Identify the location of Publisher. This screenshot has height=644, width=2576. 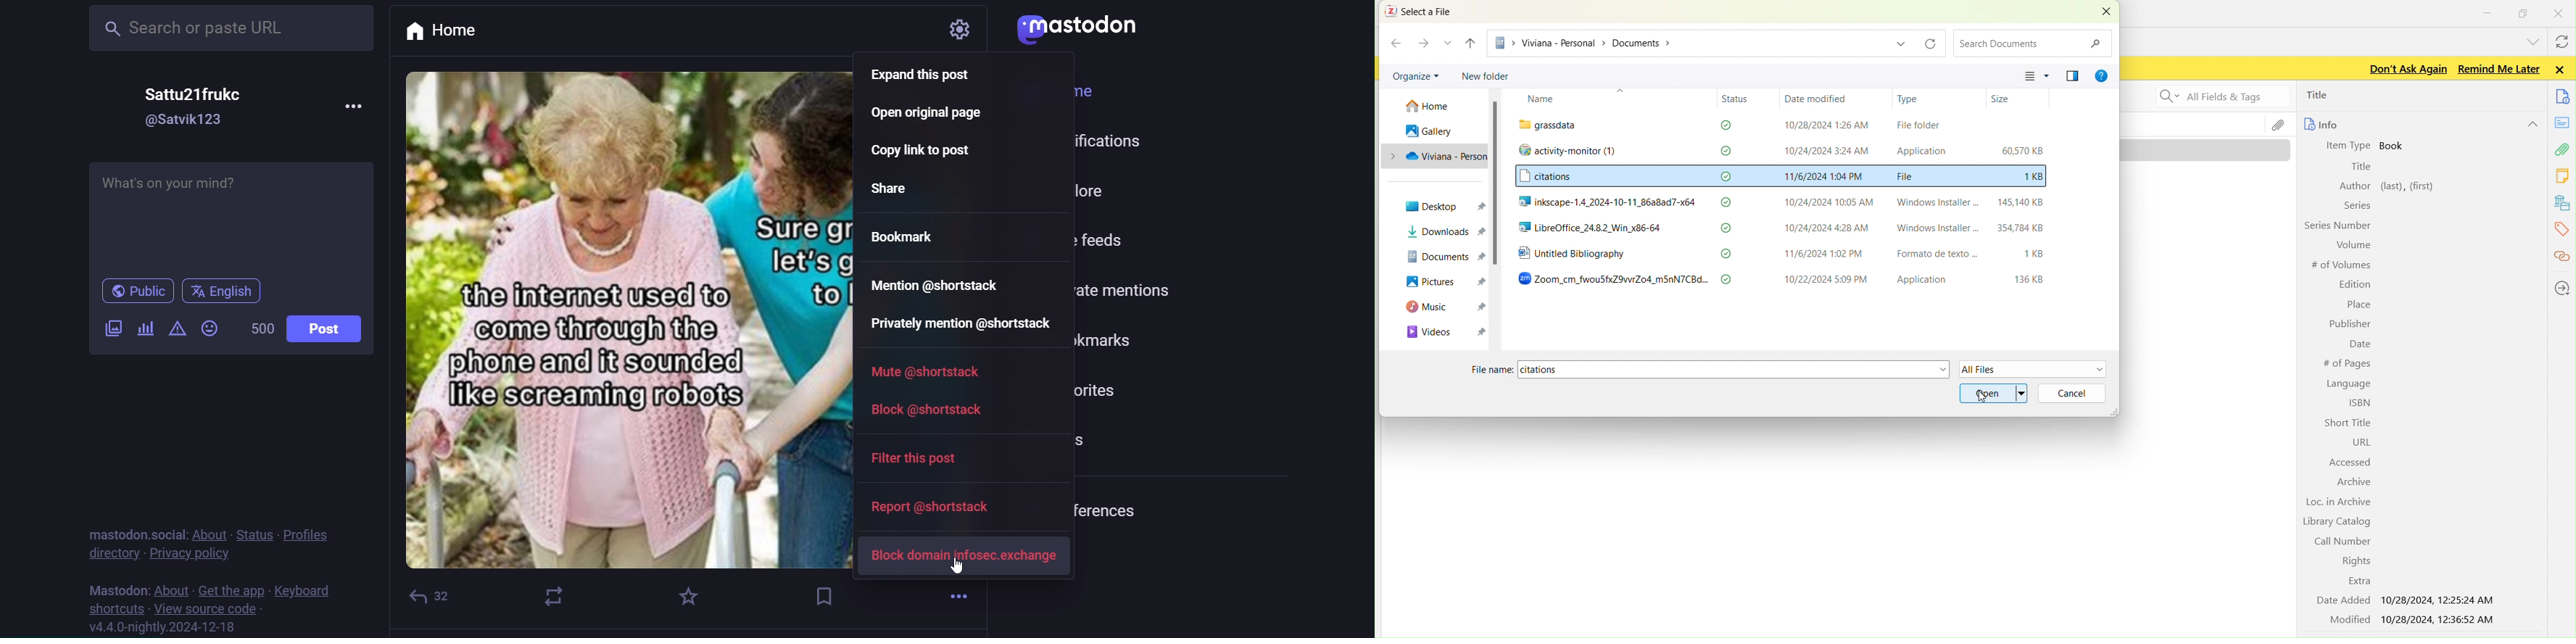
(2349, 323).